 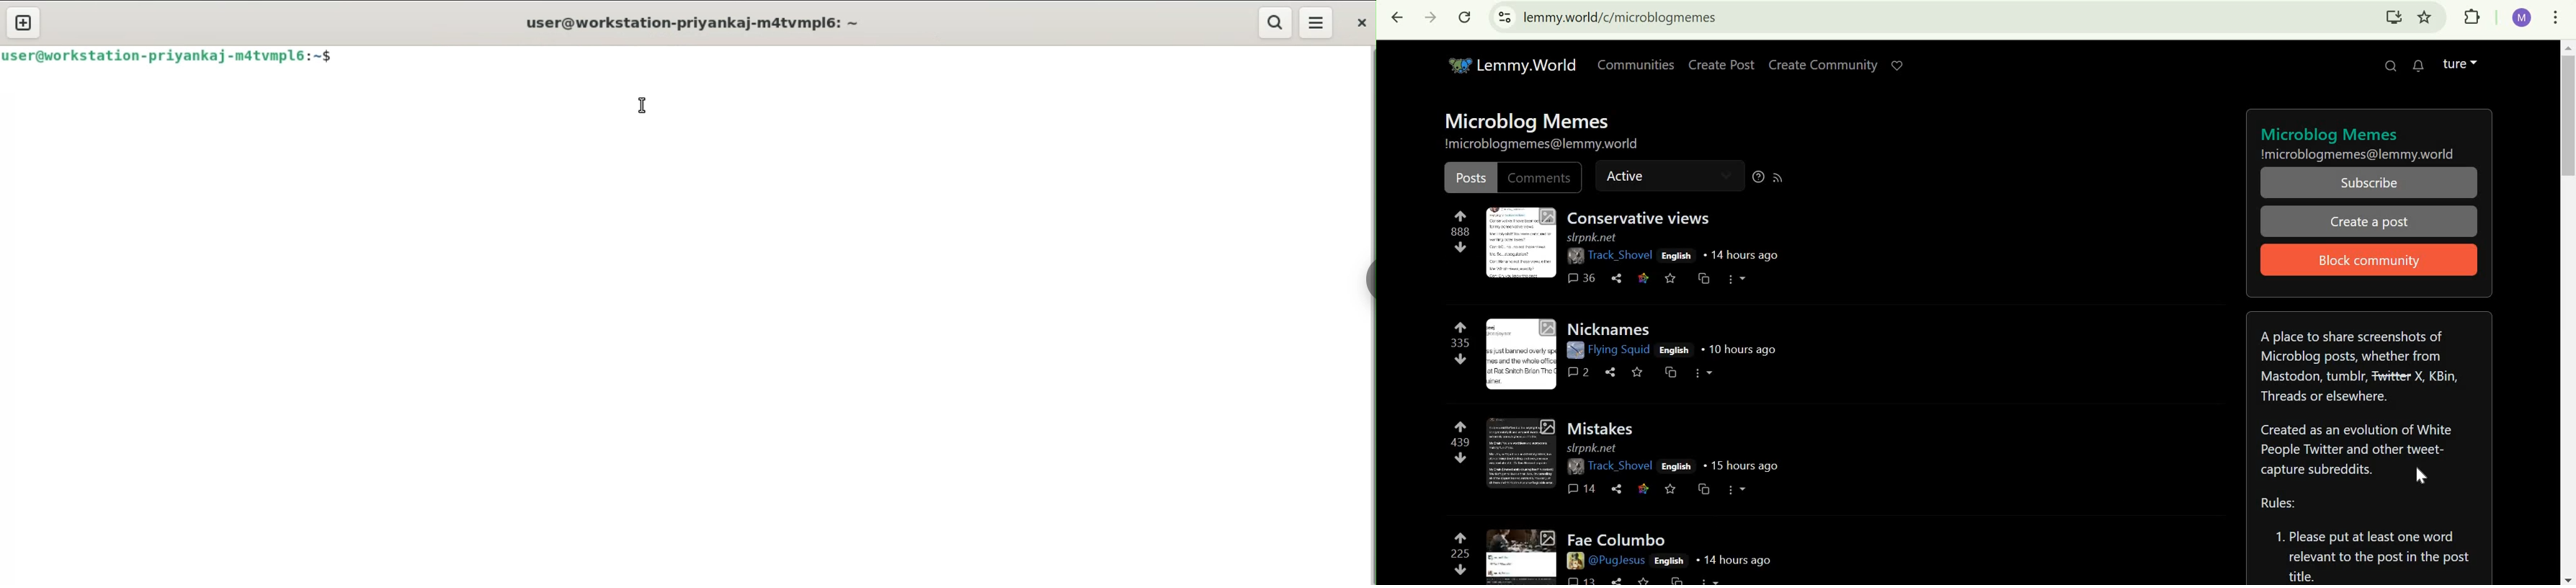 I want to click on profile picture, so click(x=1574, y=468).